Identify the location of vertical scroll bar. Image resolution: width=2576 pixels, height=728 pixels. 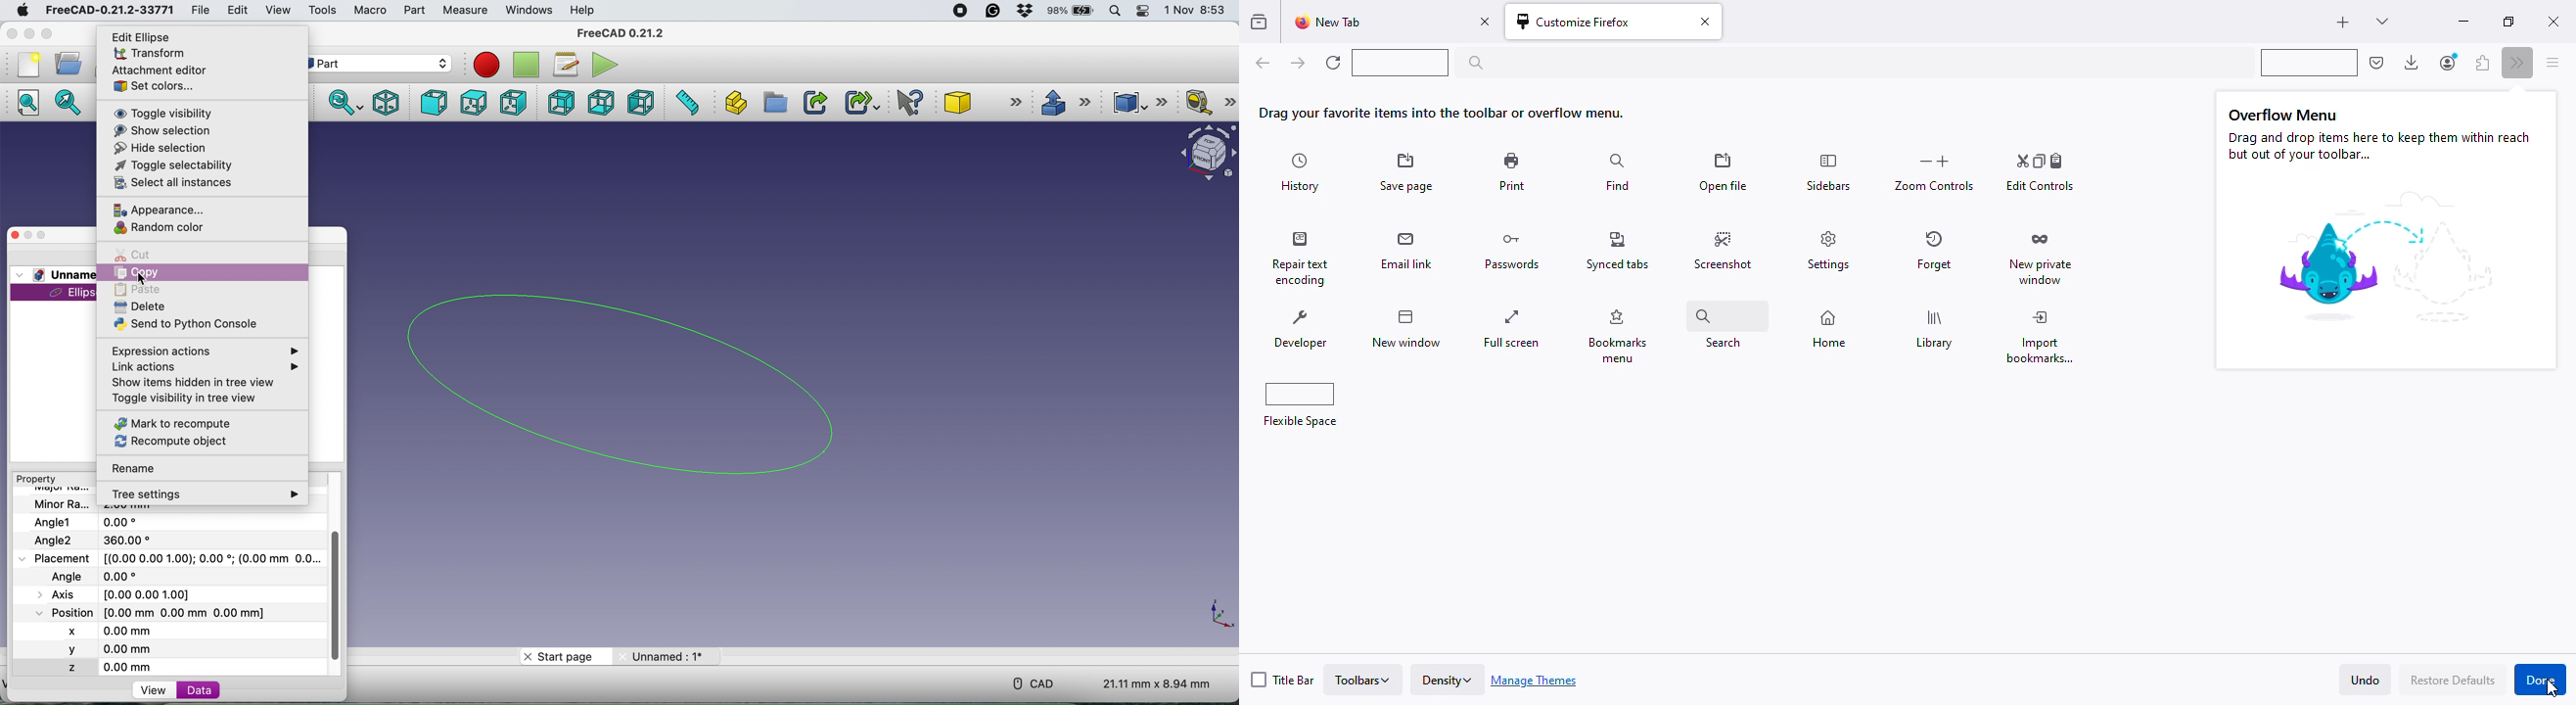
(337, 595).